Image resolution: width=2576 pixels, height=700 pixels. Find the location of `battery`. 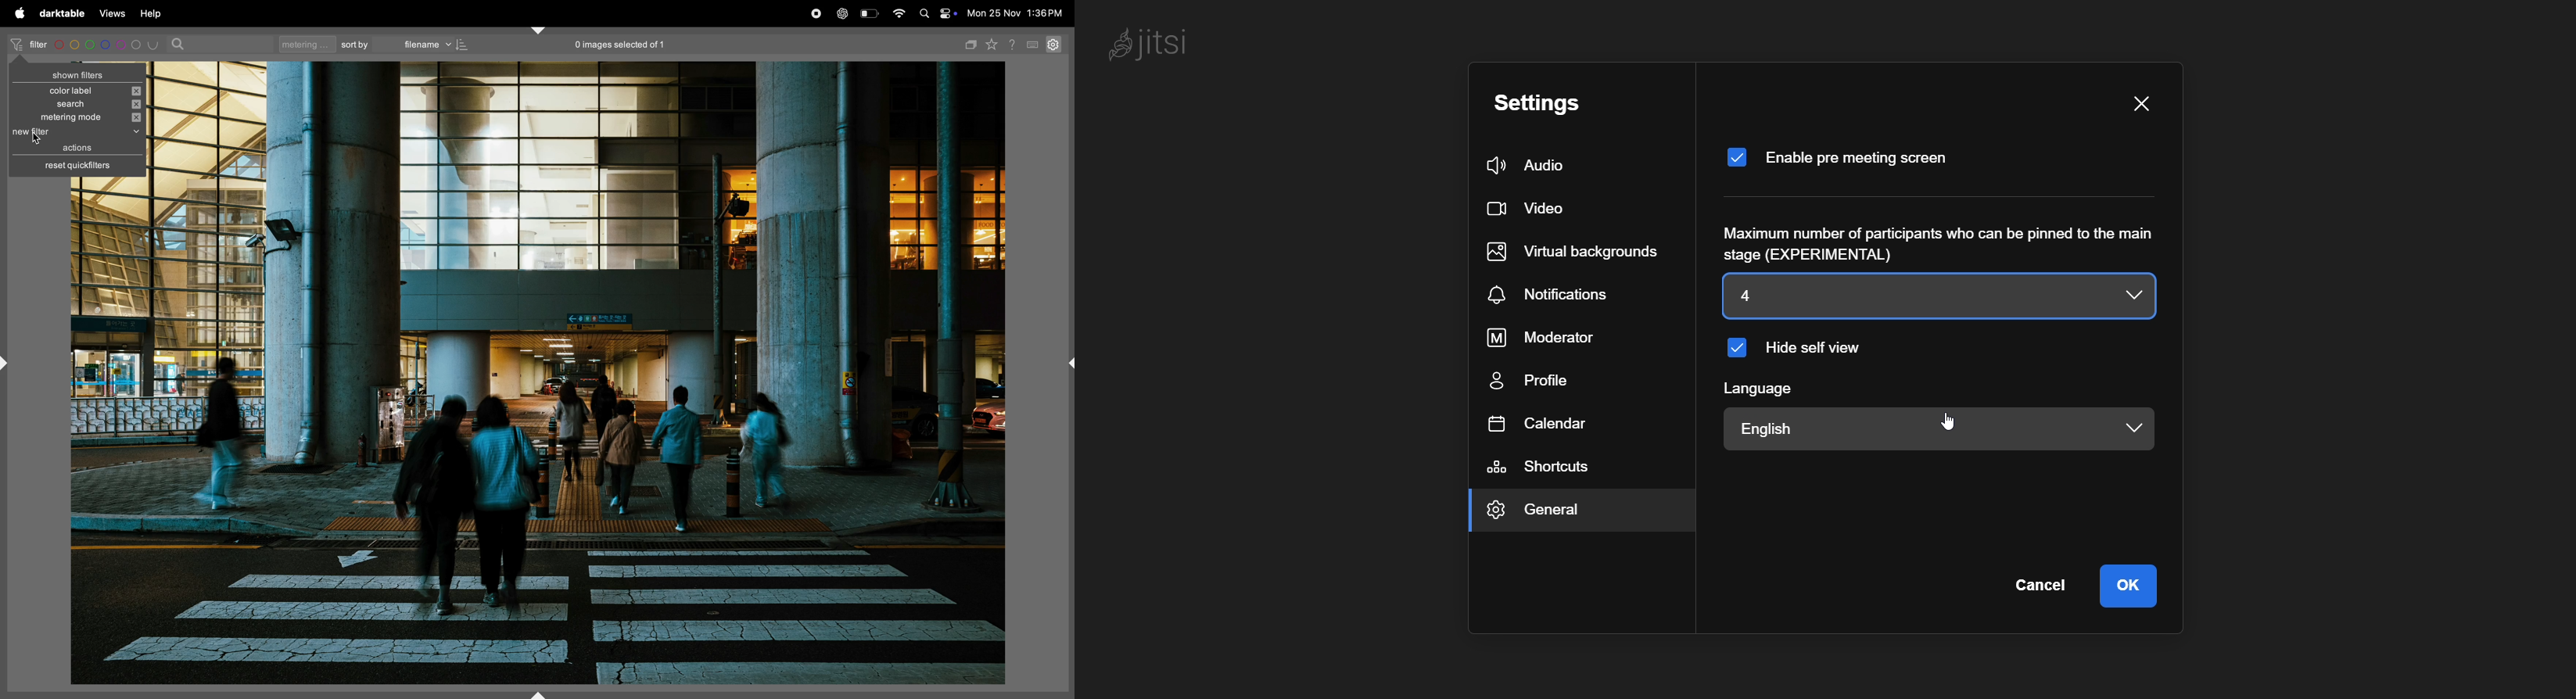

battery is located at coordinates (871, 12).